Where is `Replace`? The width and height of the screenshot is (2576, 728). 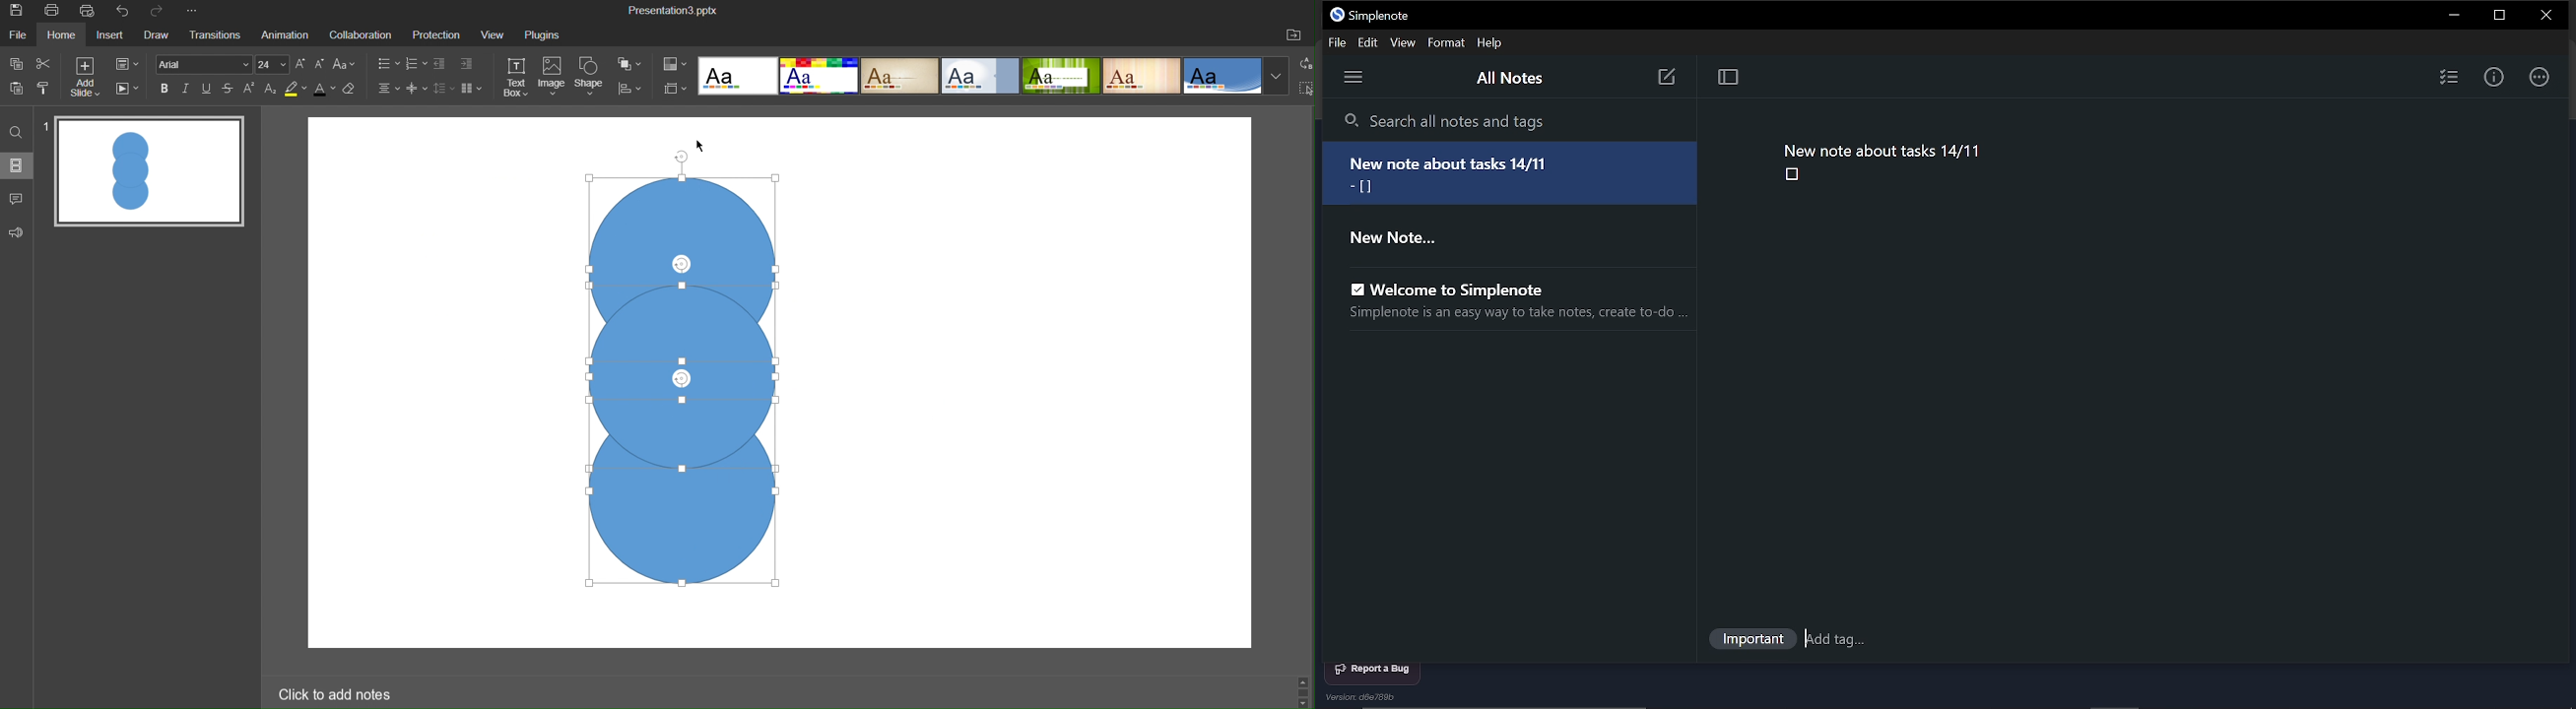 Replace is located at coordinates (1303, 67).